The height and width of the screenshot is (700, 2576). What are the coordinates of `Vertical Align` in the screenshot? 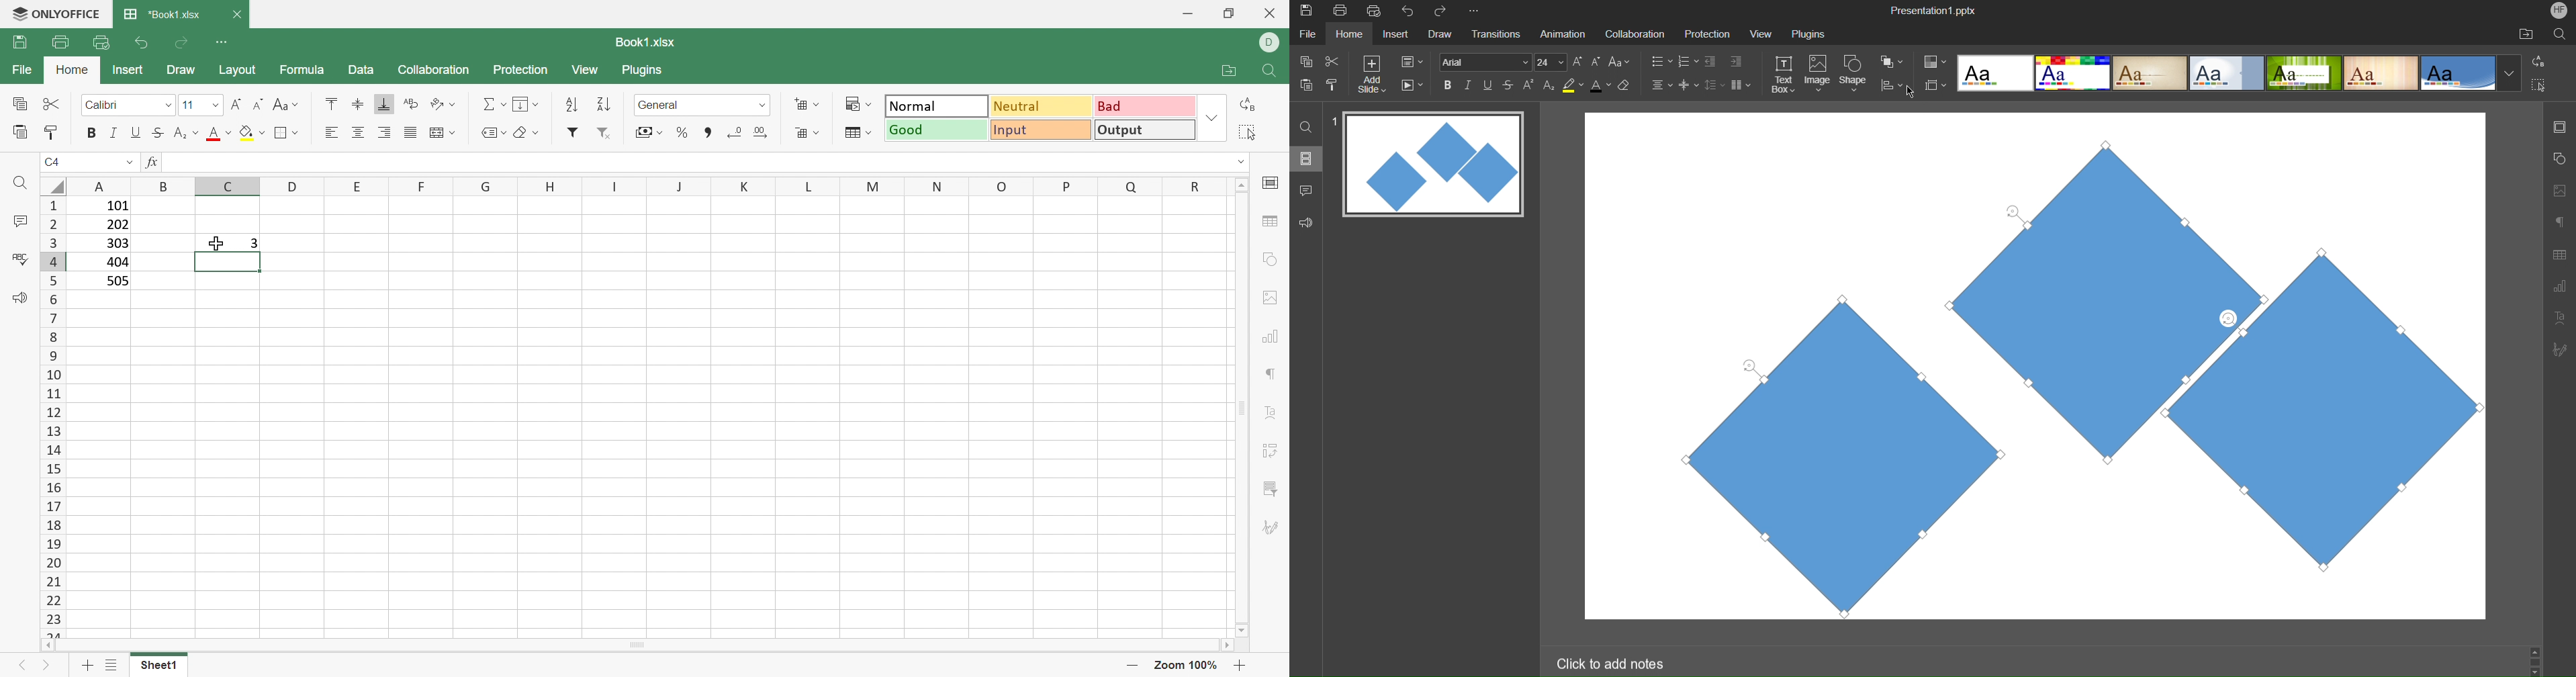 It's located at (1689, 84).